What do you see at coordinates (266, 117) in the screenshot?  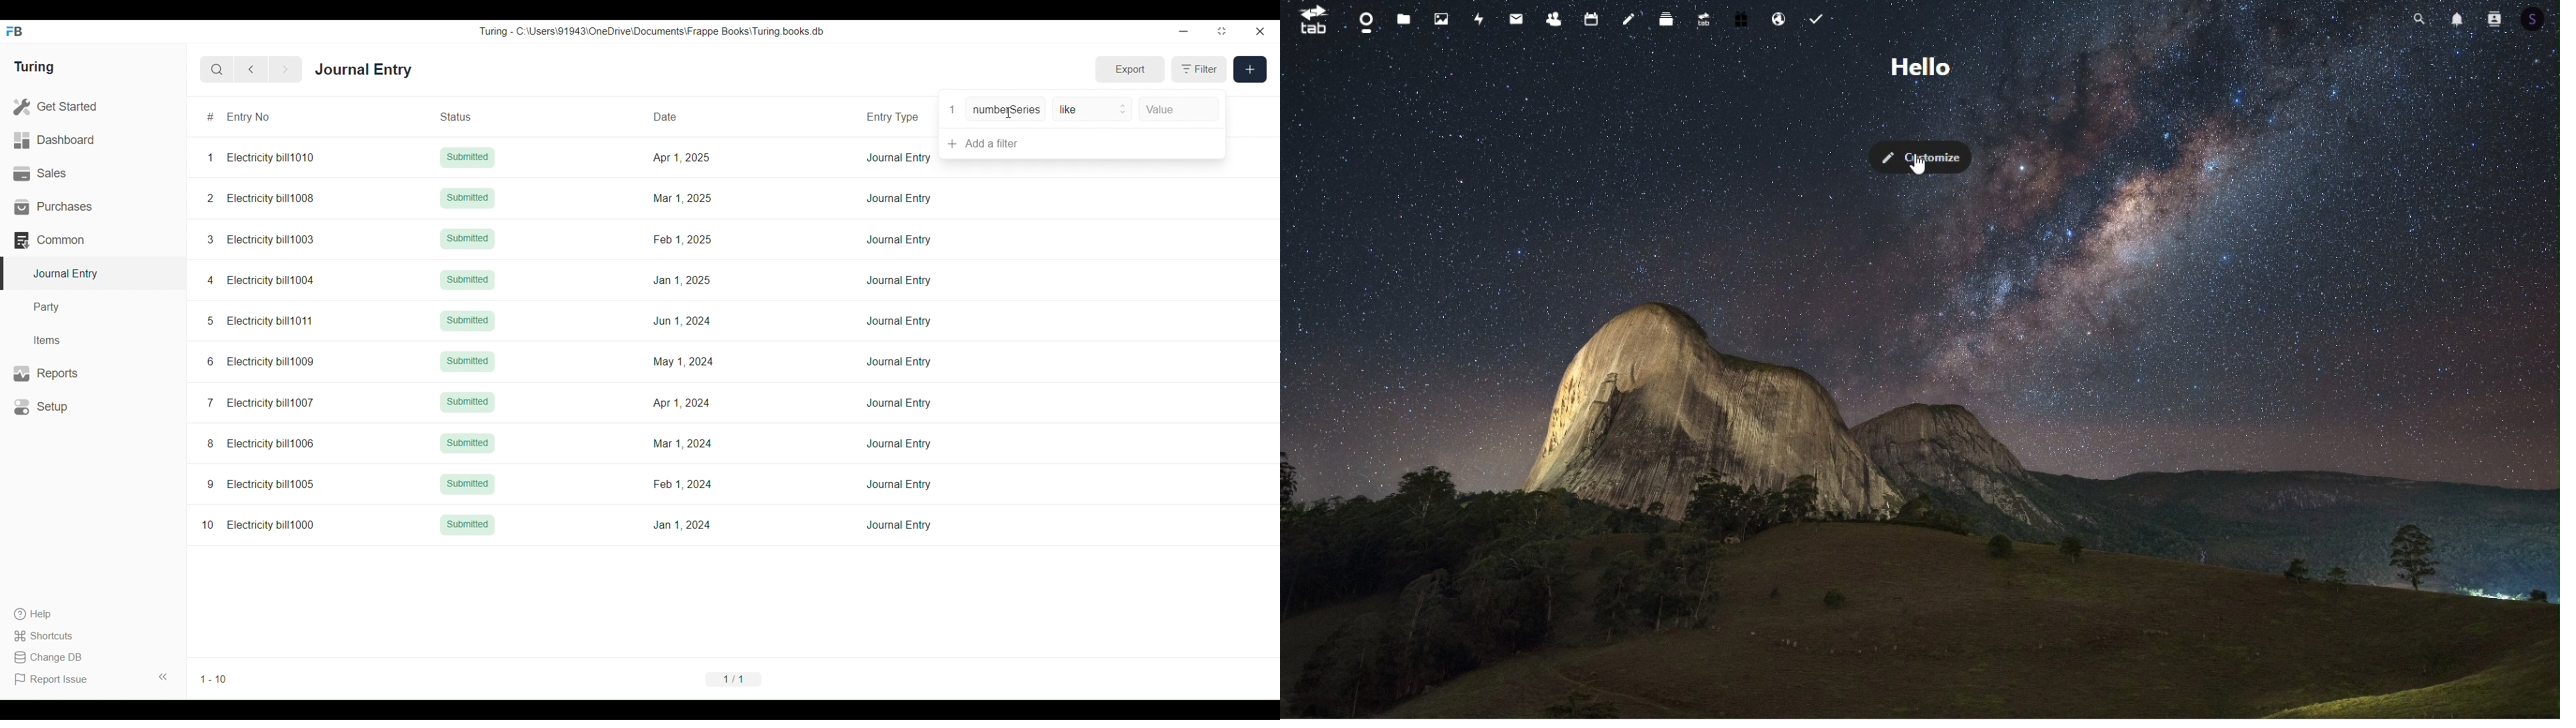 I see `# Entry No` at bounding box center [266, 117].